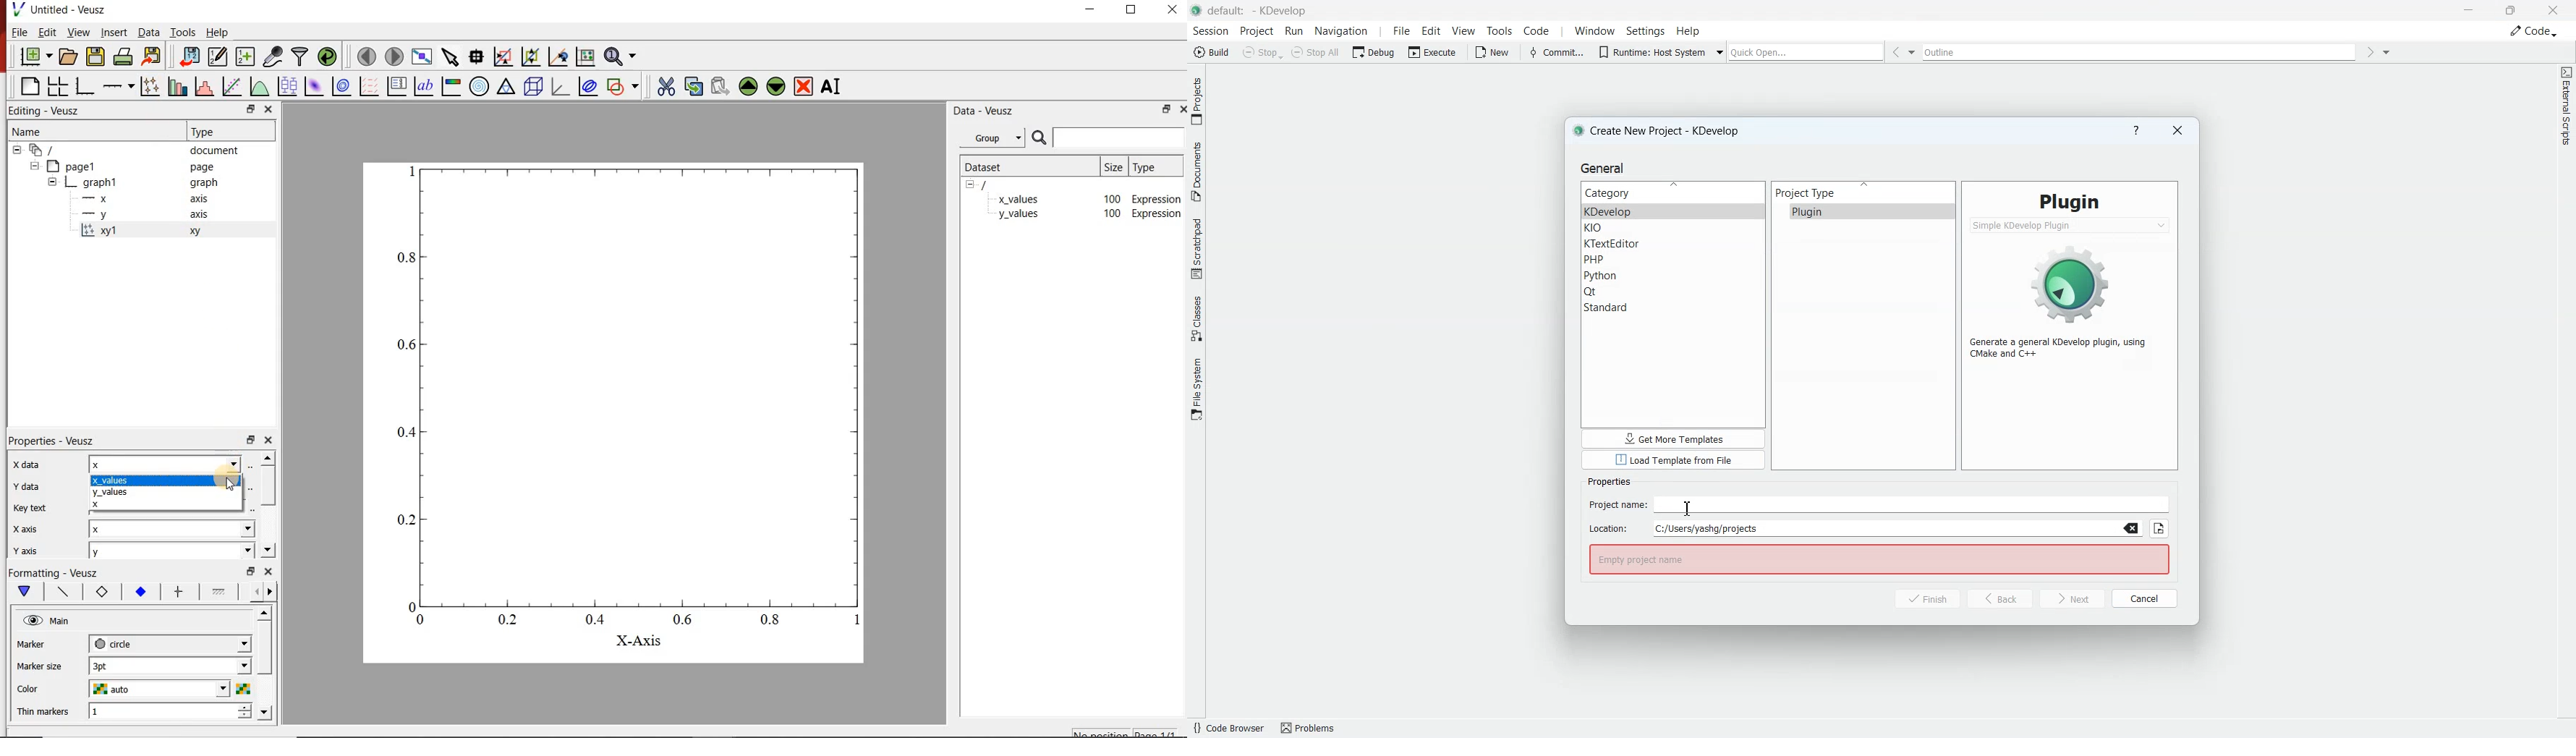 The height and width of the screenshot is (756, 2576). What do you see at coordinates (213, 131) in the screenshot?
I see `Type` at bounding box center [213, 131].